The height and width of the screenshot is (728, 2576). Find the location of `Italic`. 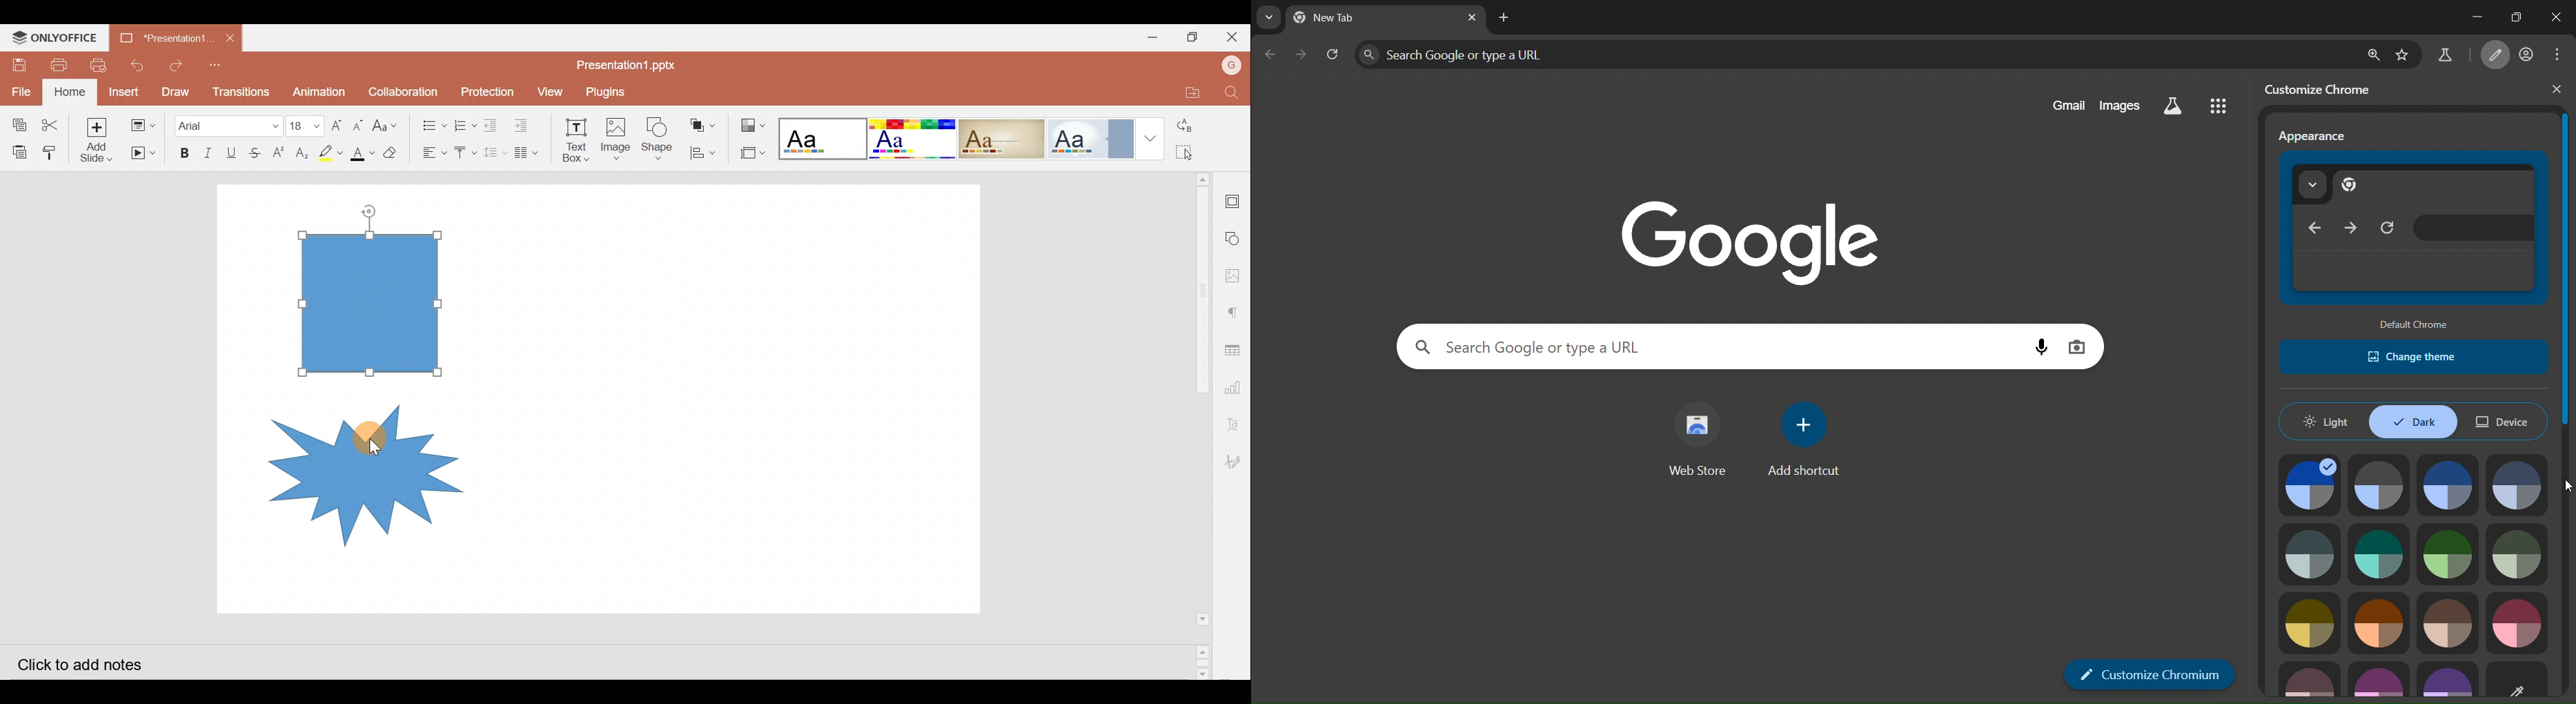

Italic is located at coordinates (208, 150).